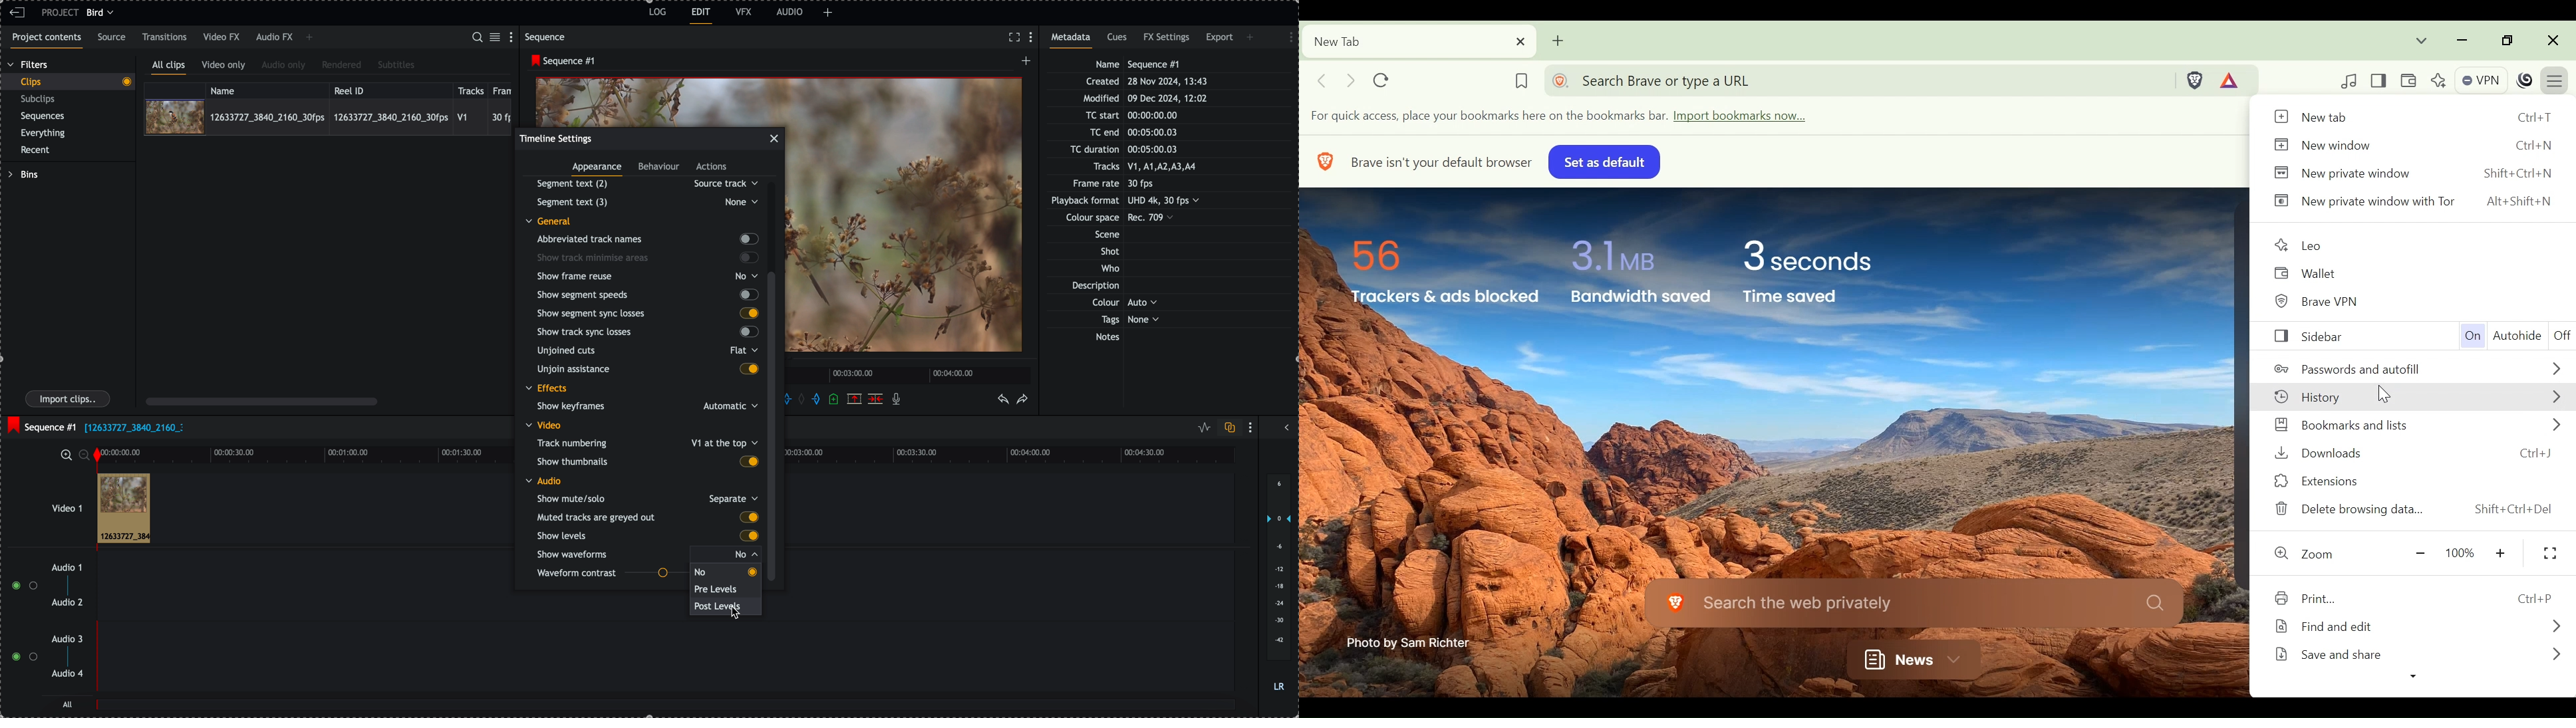  I want to click on timeline, so click(303, 454).